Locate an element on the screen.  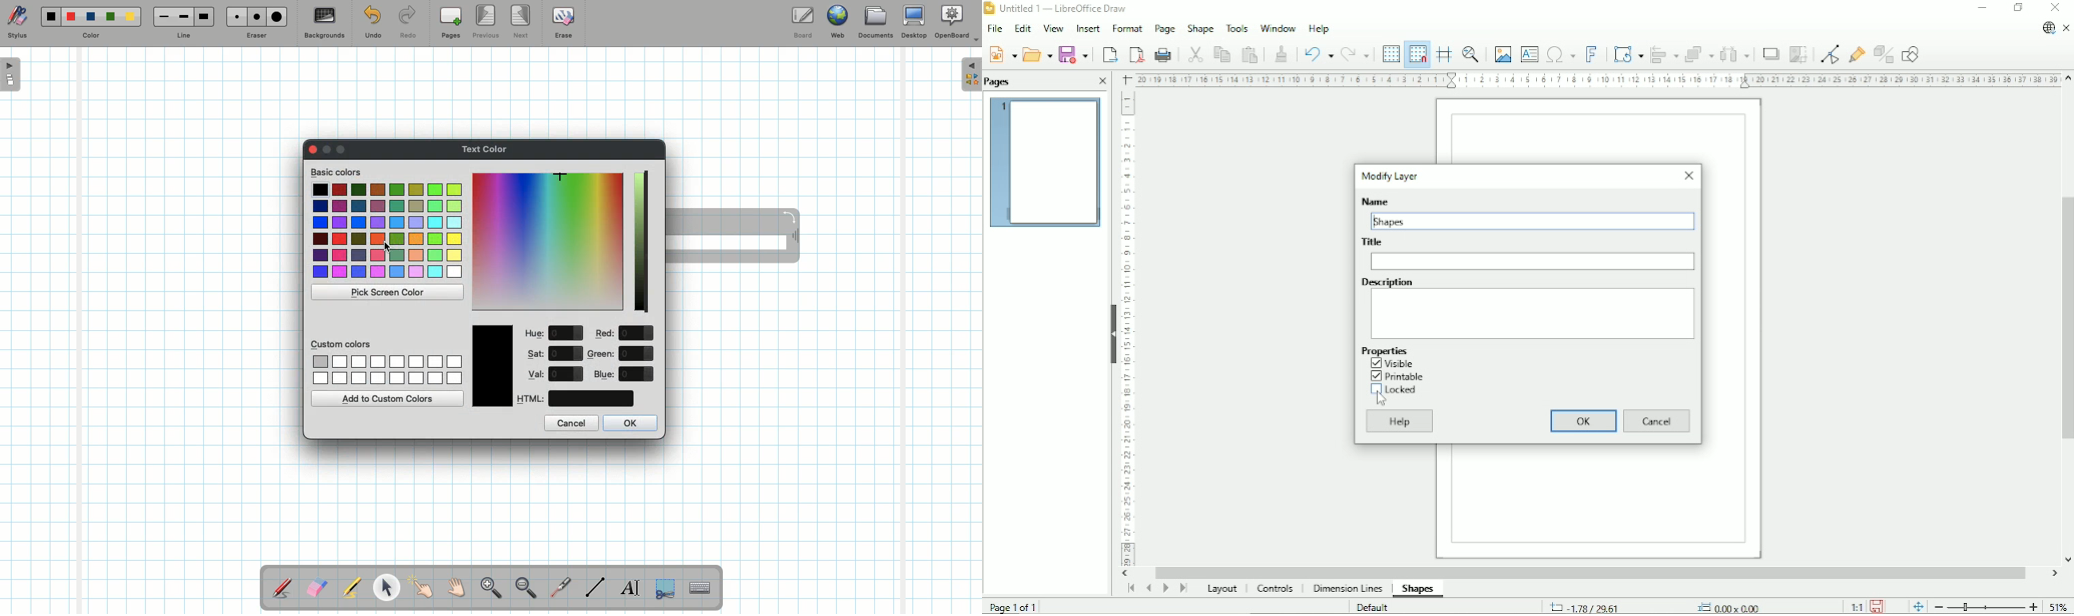
Insert image is located at coordinates (1502, 52).